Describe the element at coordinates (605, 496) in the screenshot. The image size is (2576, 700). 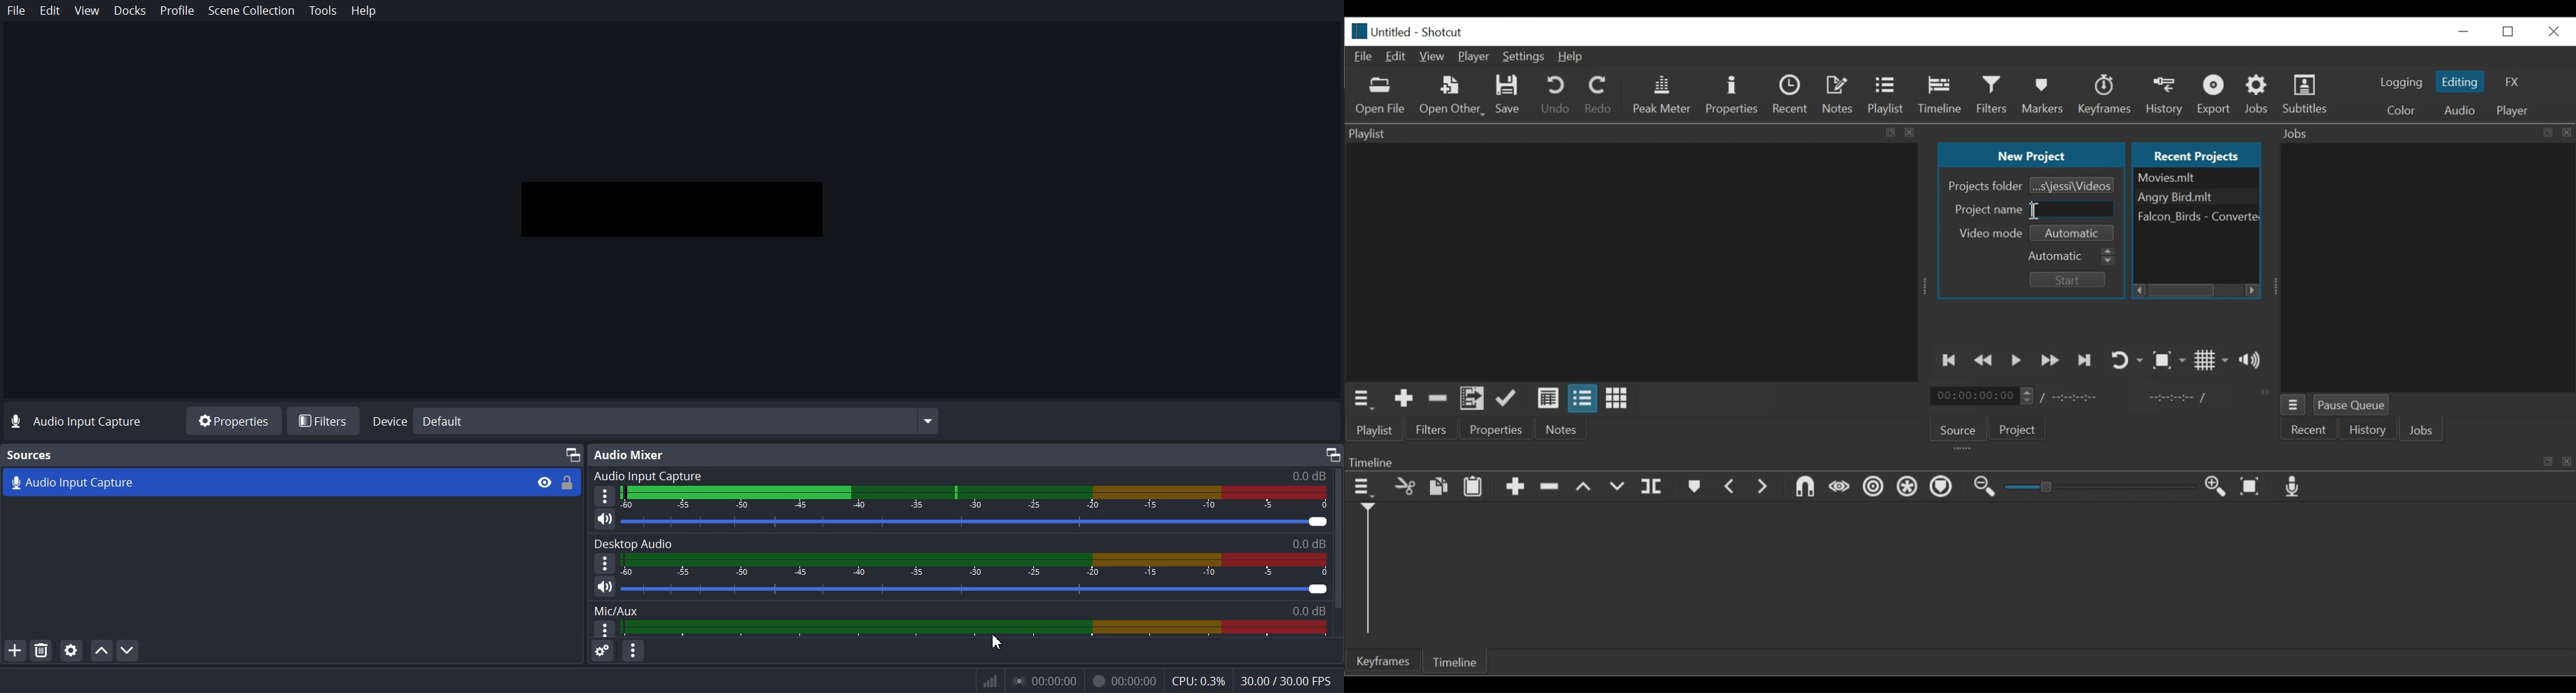
I see `More ` at that location.